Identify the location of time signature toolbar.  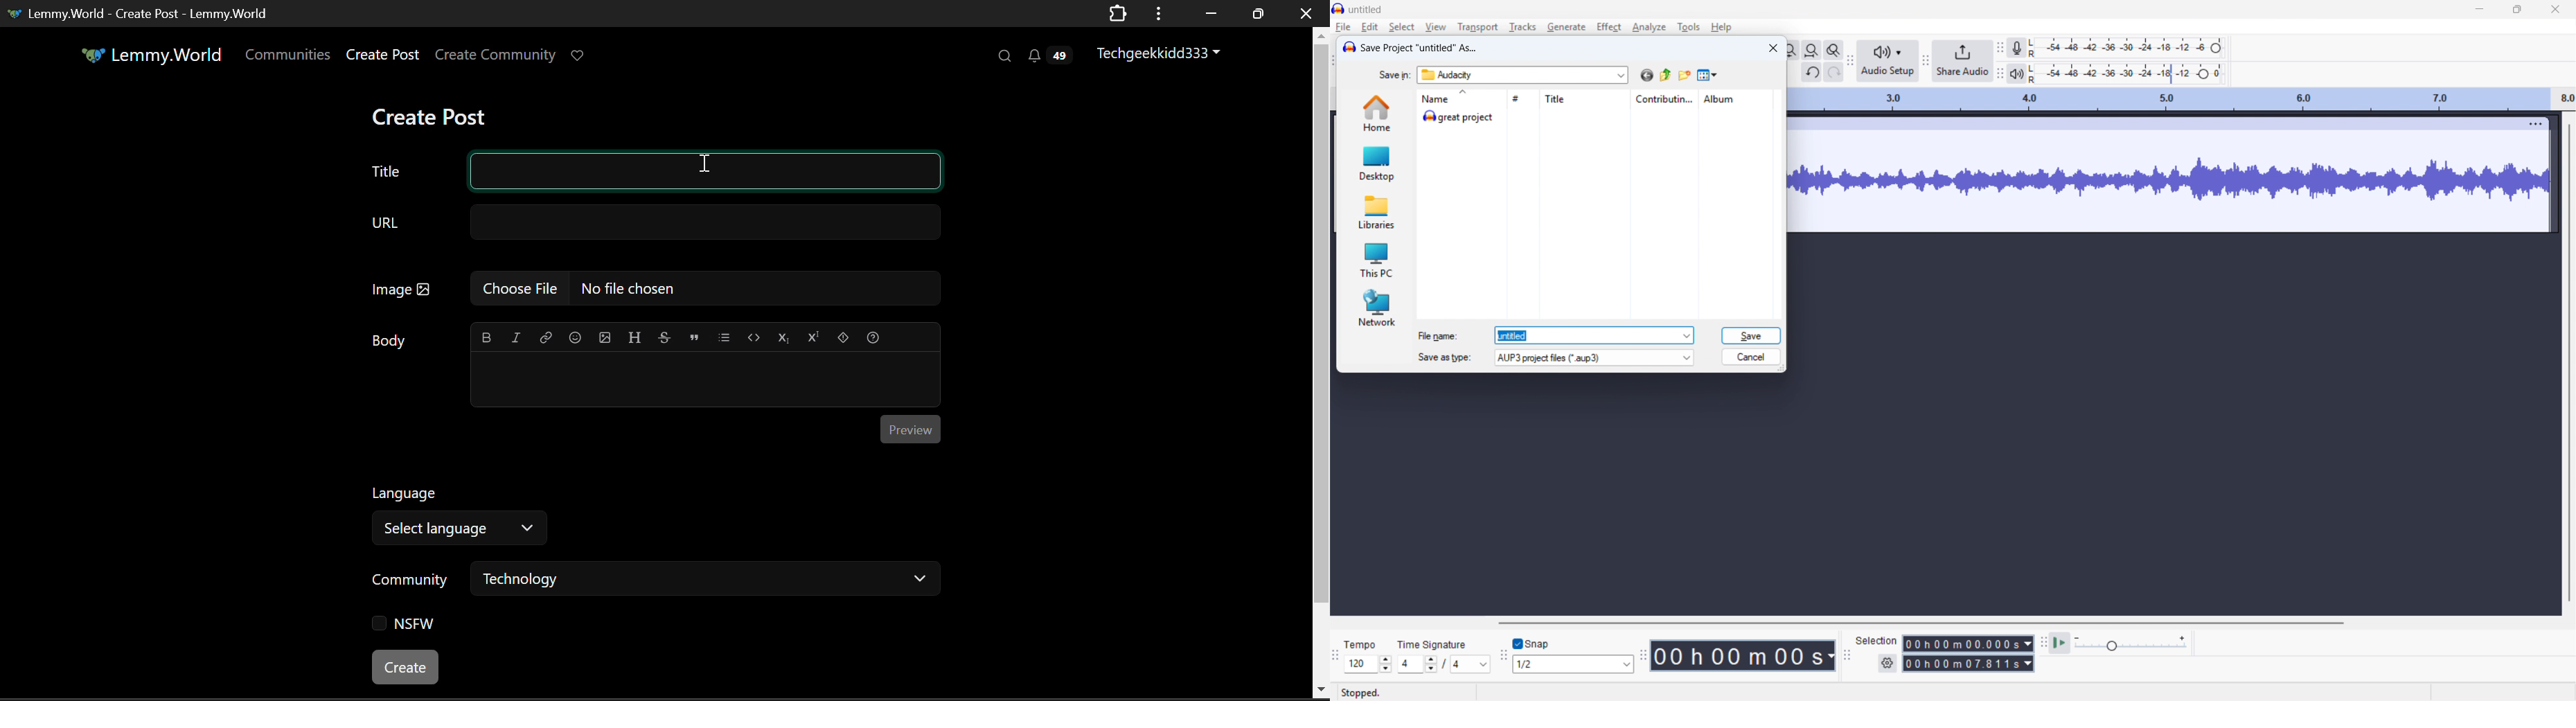
(1335, 656).